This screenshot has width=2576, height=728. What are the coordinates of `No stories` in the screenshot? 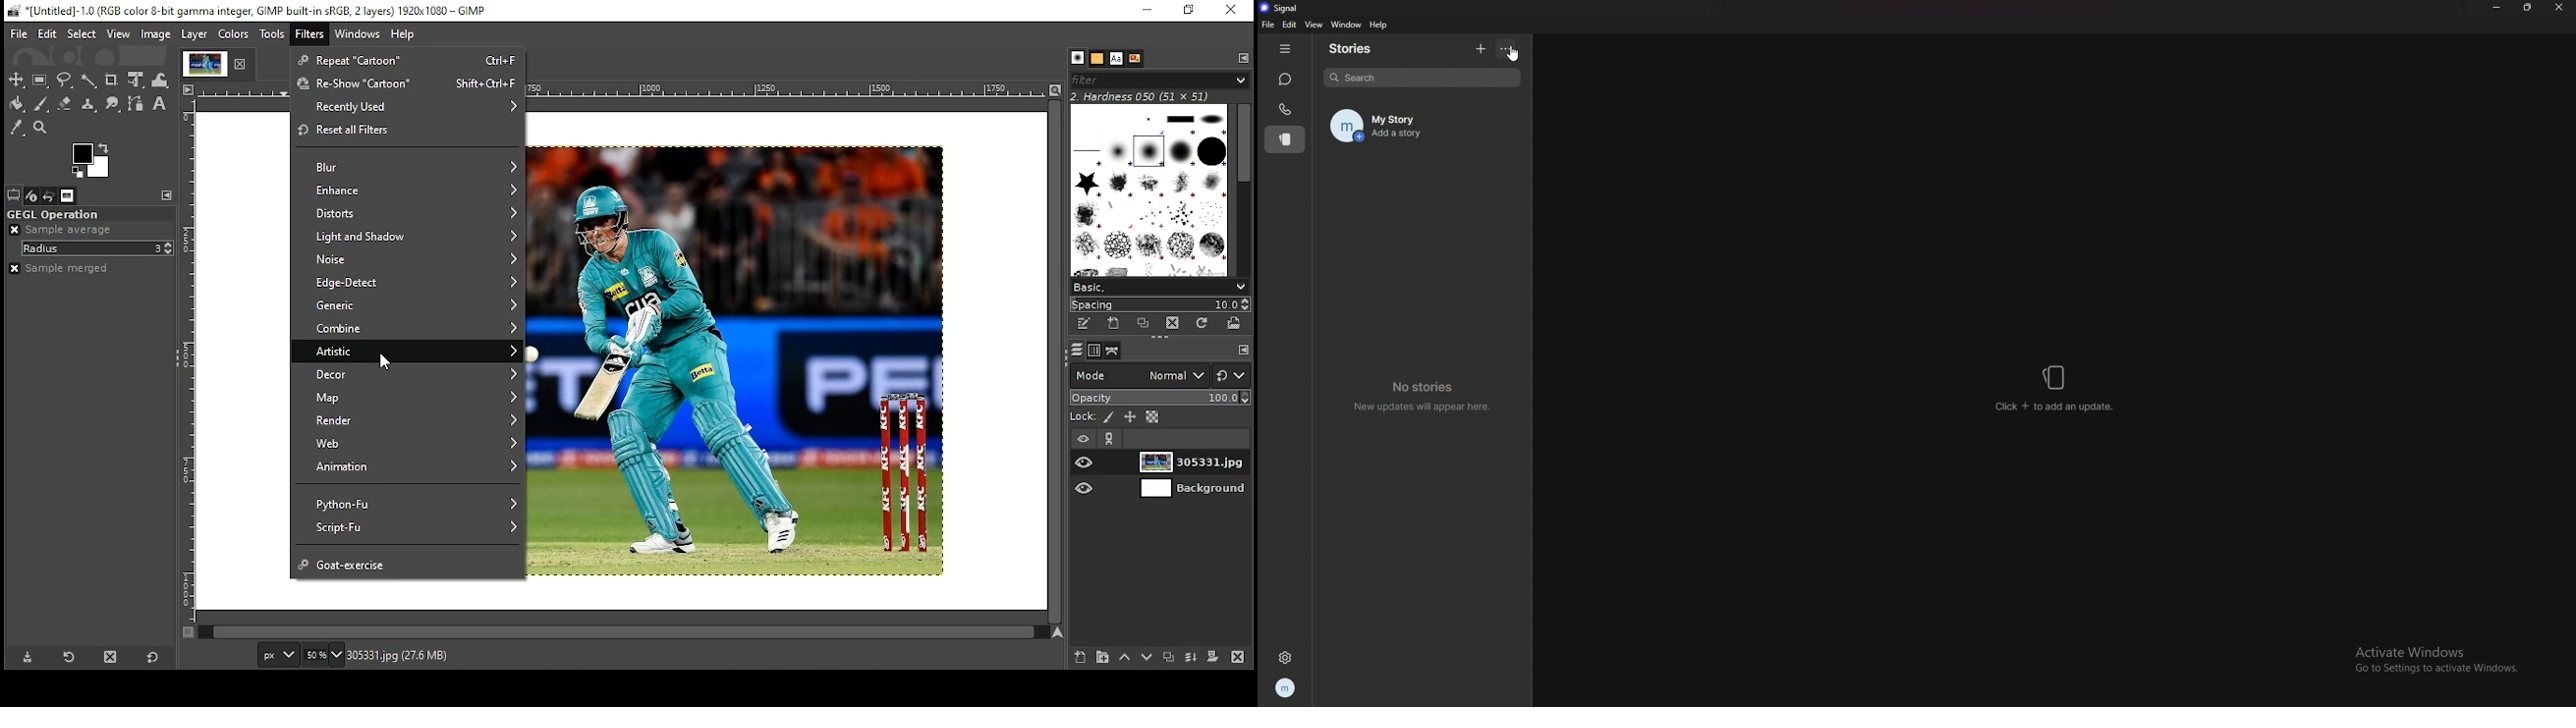 It's located at (1428, 386).